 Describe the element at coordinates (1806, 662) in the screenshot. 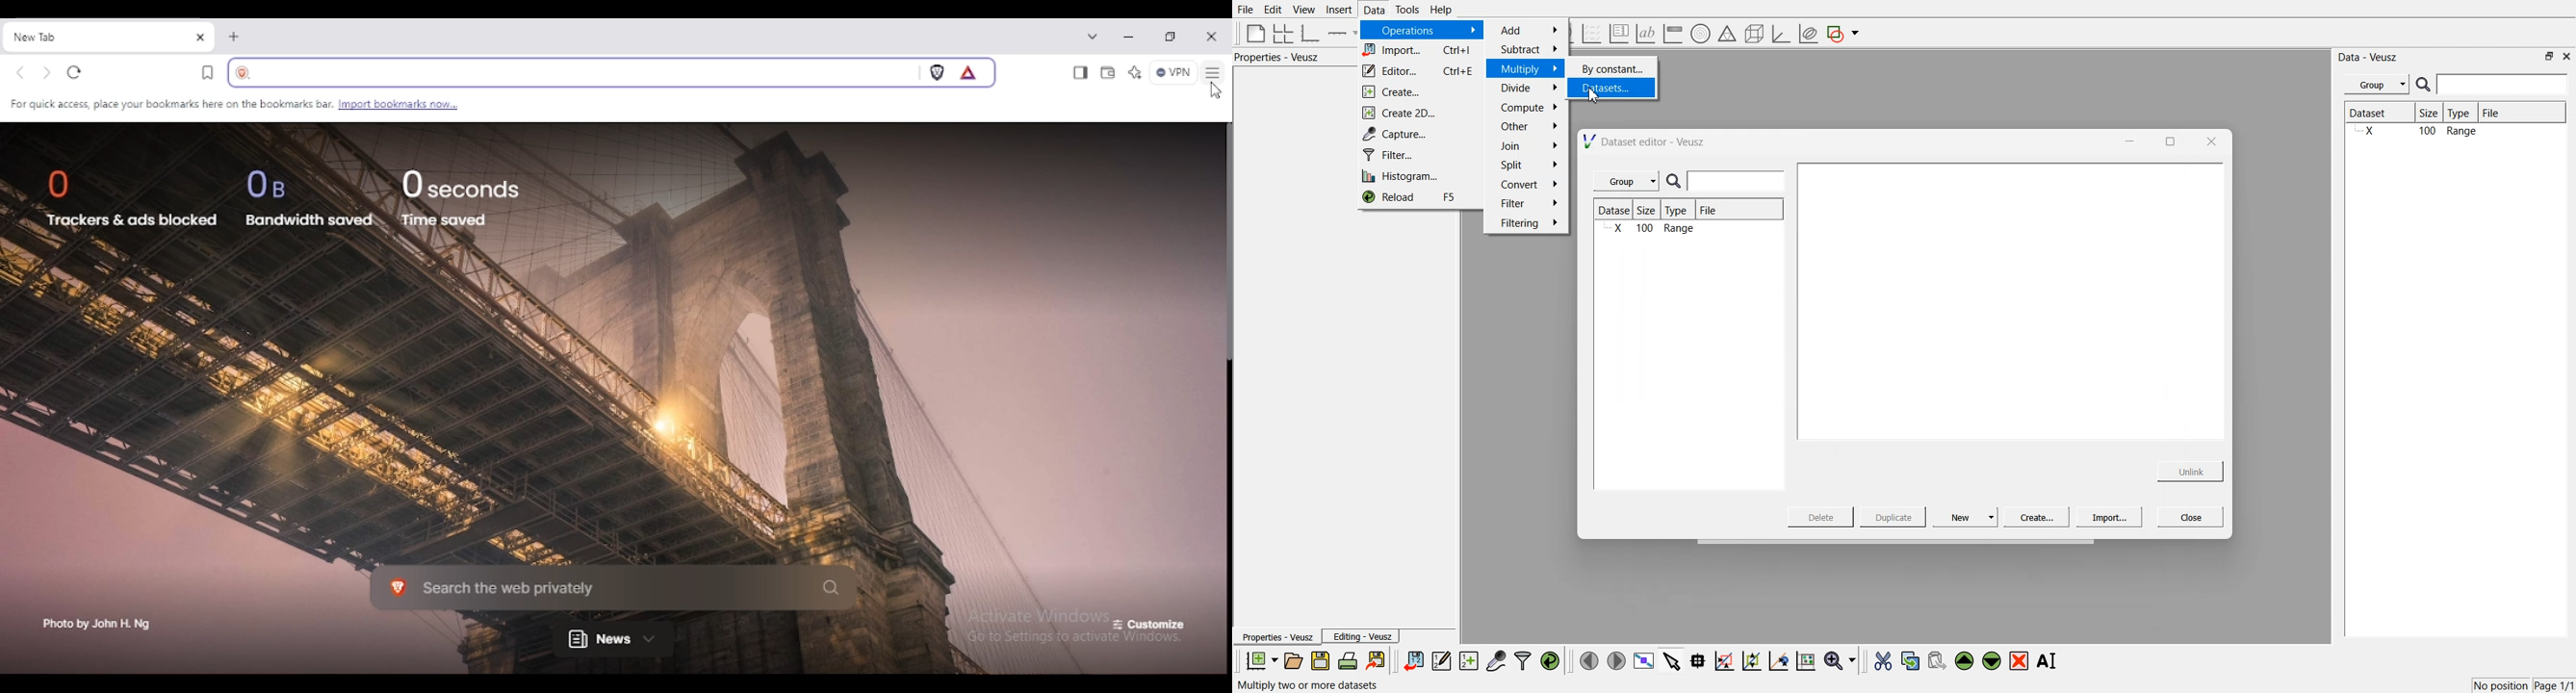

I see `reset the graph axes` at that location.